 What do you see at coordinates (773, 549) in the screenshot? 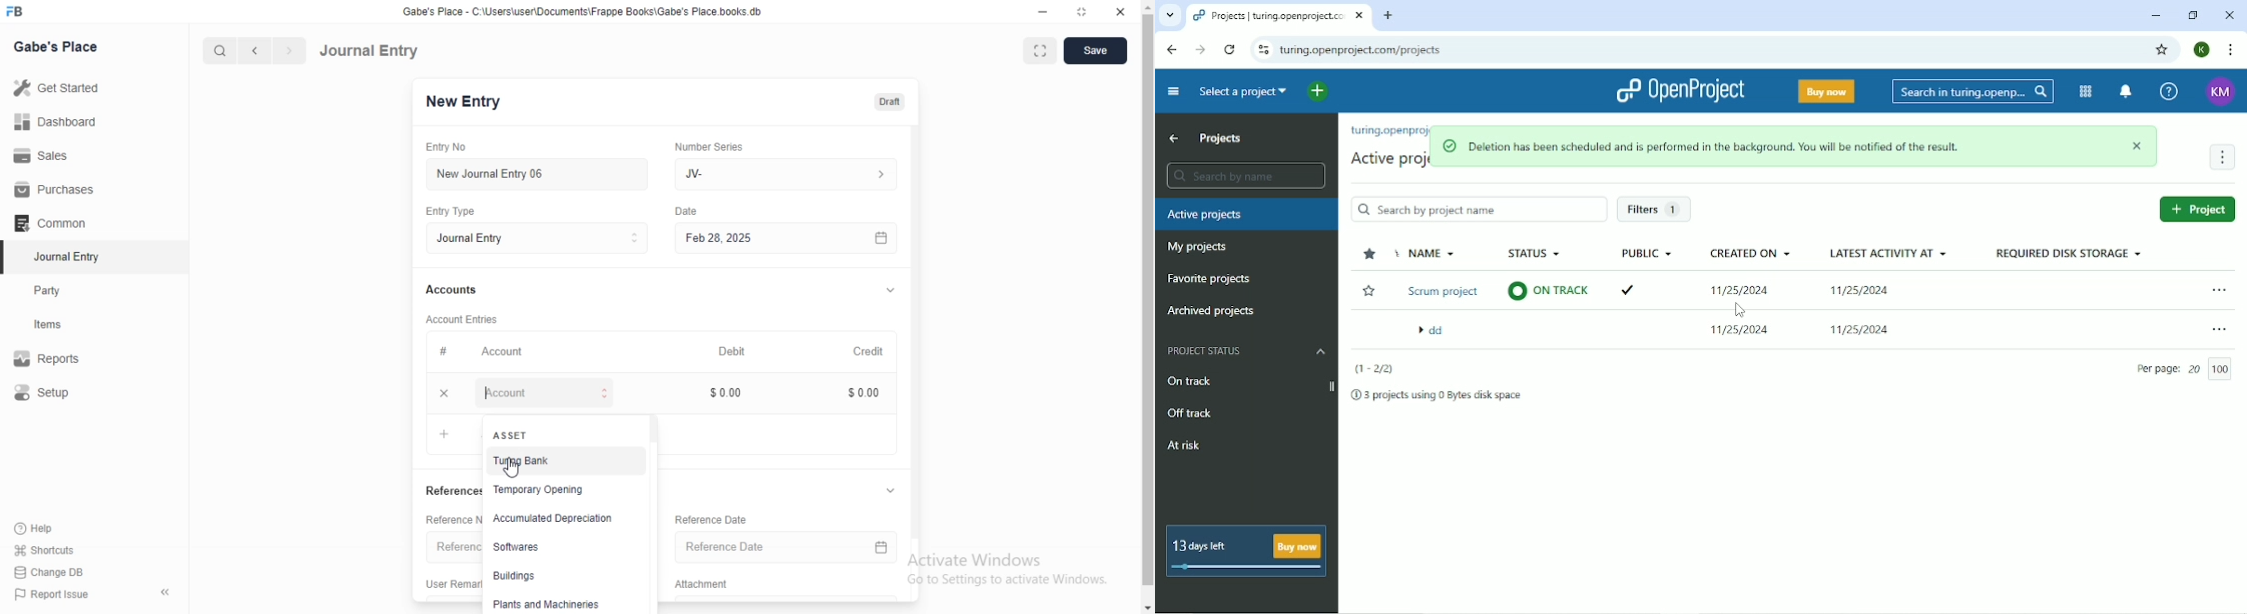
I see `Reference Date` at bounding box center [773, 549].